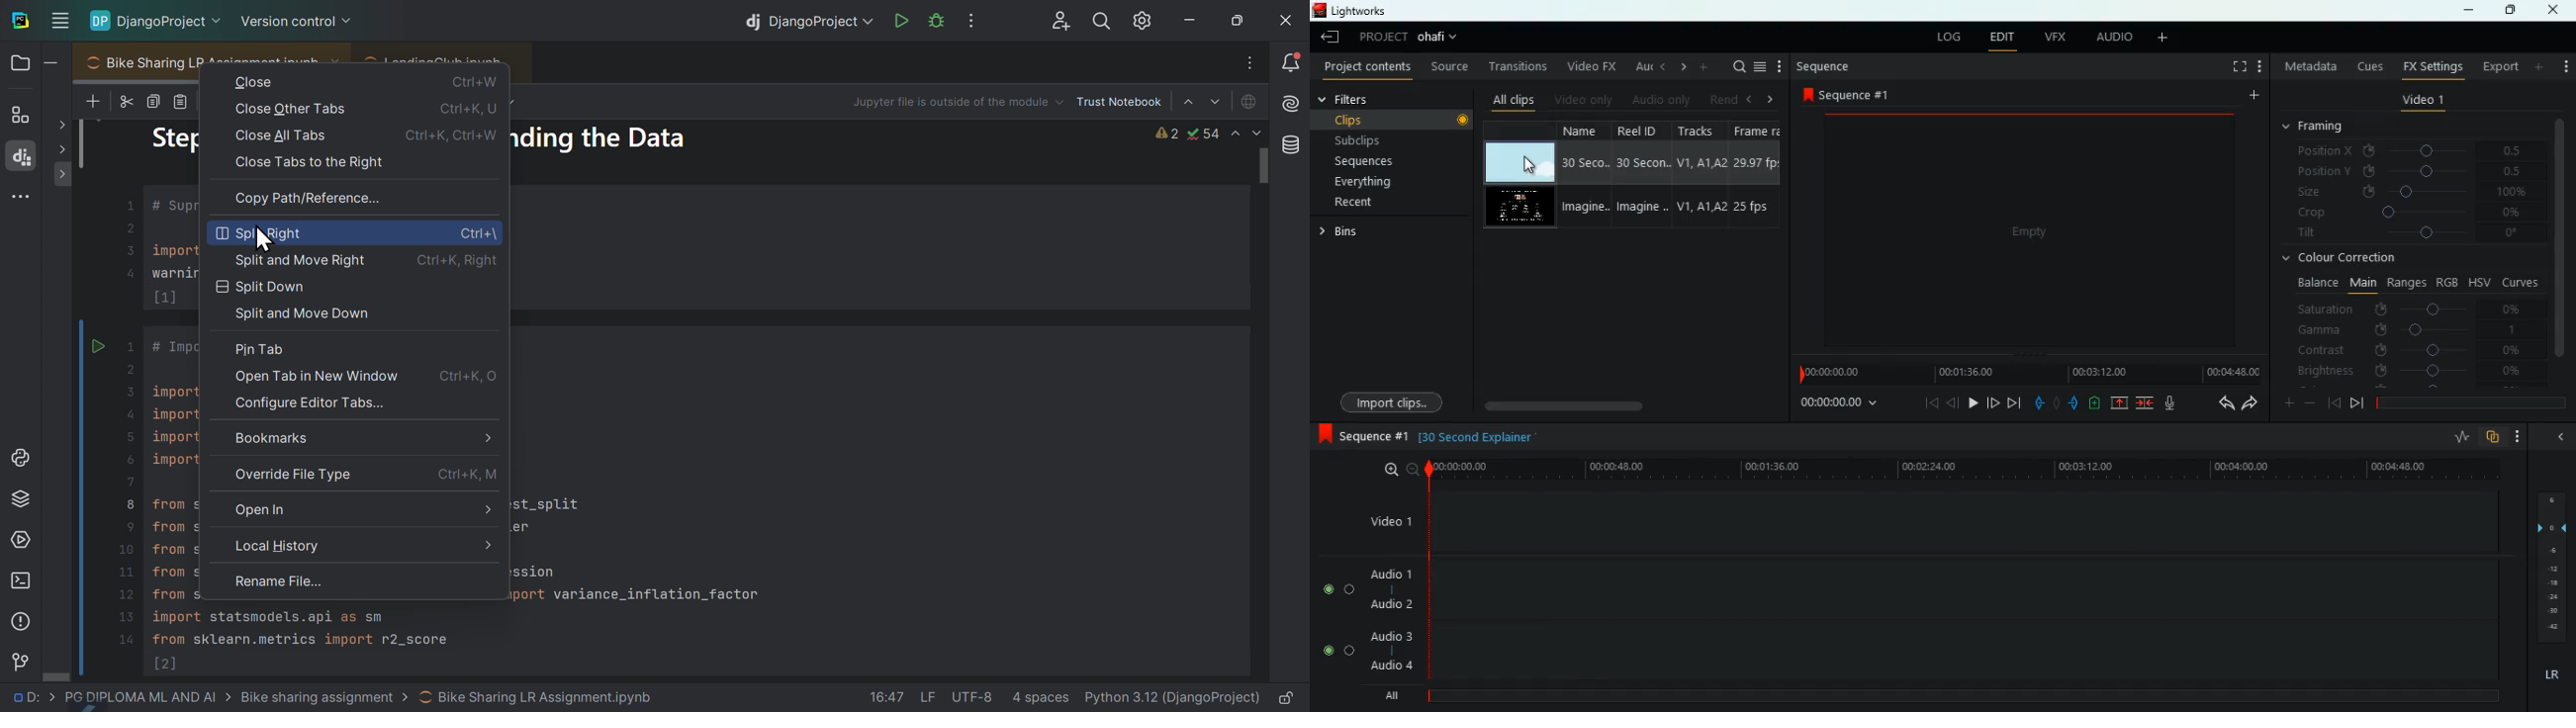 Image resolution: width=2576 pixels, height=728 pixels. I want to click on Close, so click(355, 86).